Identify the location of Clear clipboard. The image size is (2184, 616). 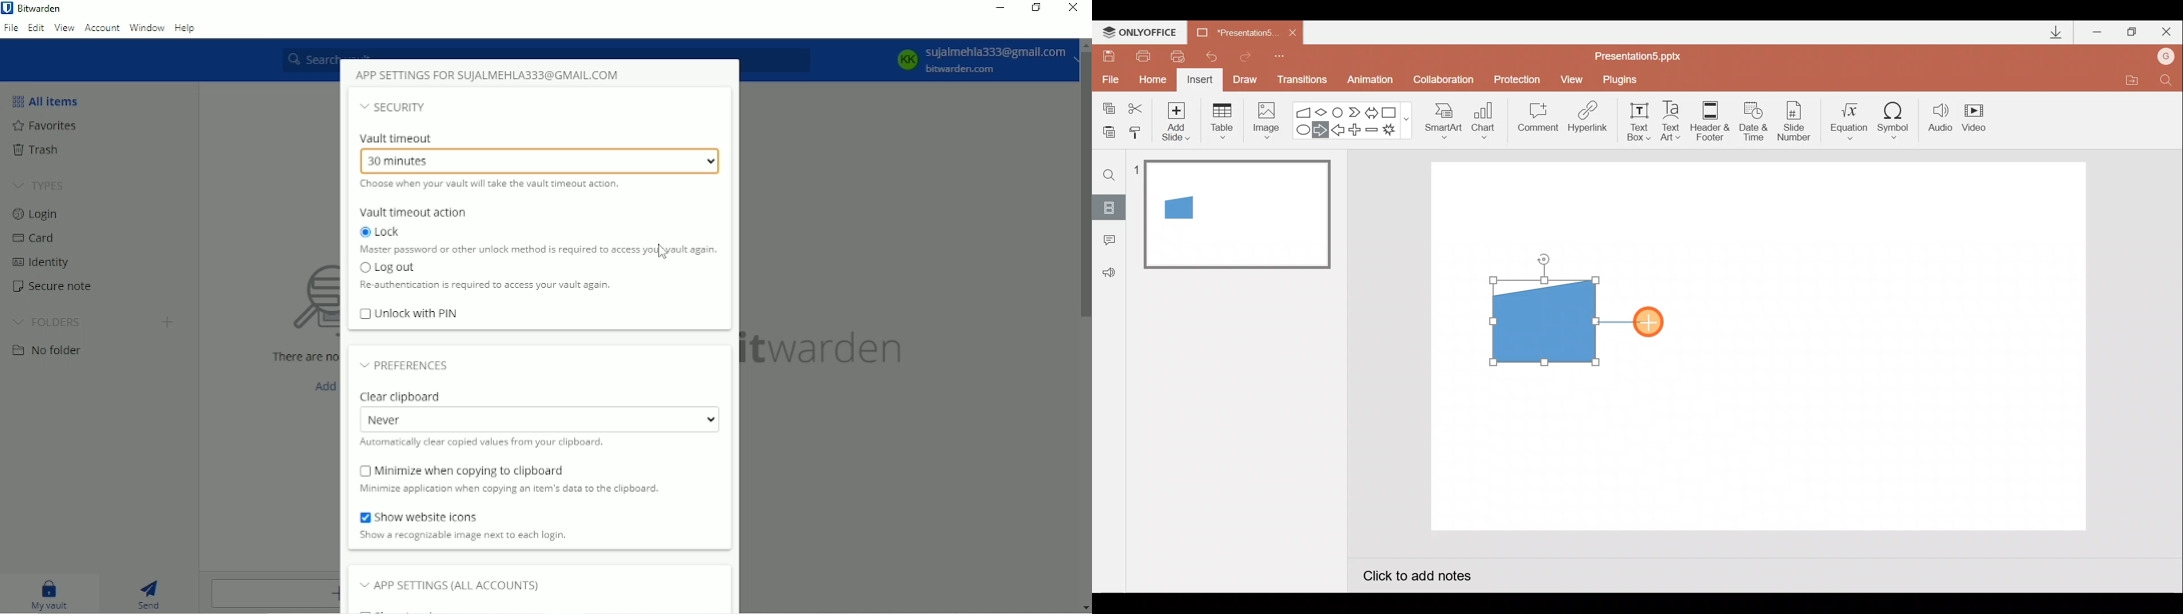
(403, 396).